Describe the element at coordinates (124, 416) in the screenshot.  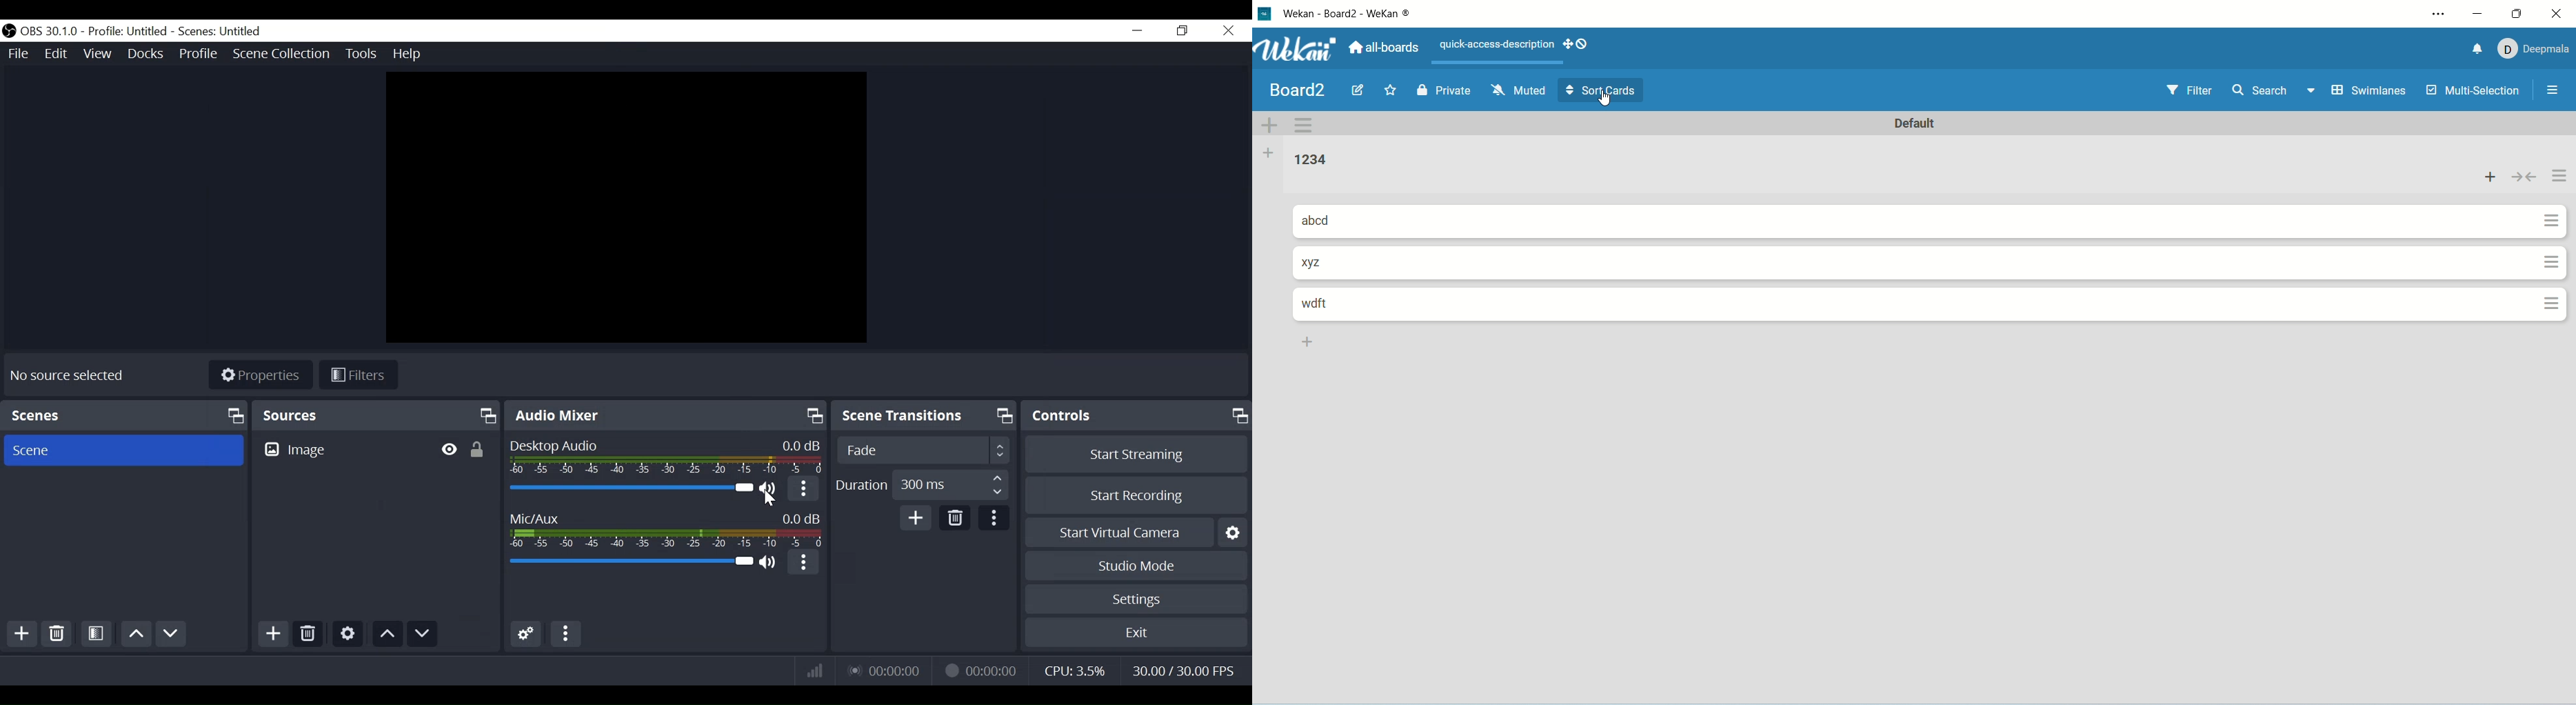
I see `Scenes` at that location.